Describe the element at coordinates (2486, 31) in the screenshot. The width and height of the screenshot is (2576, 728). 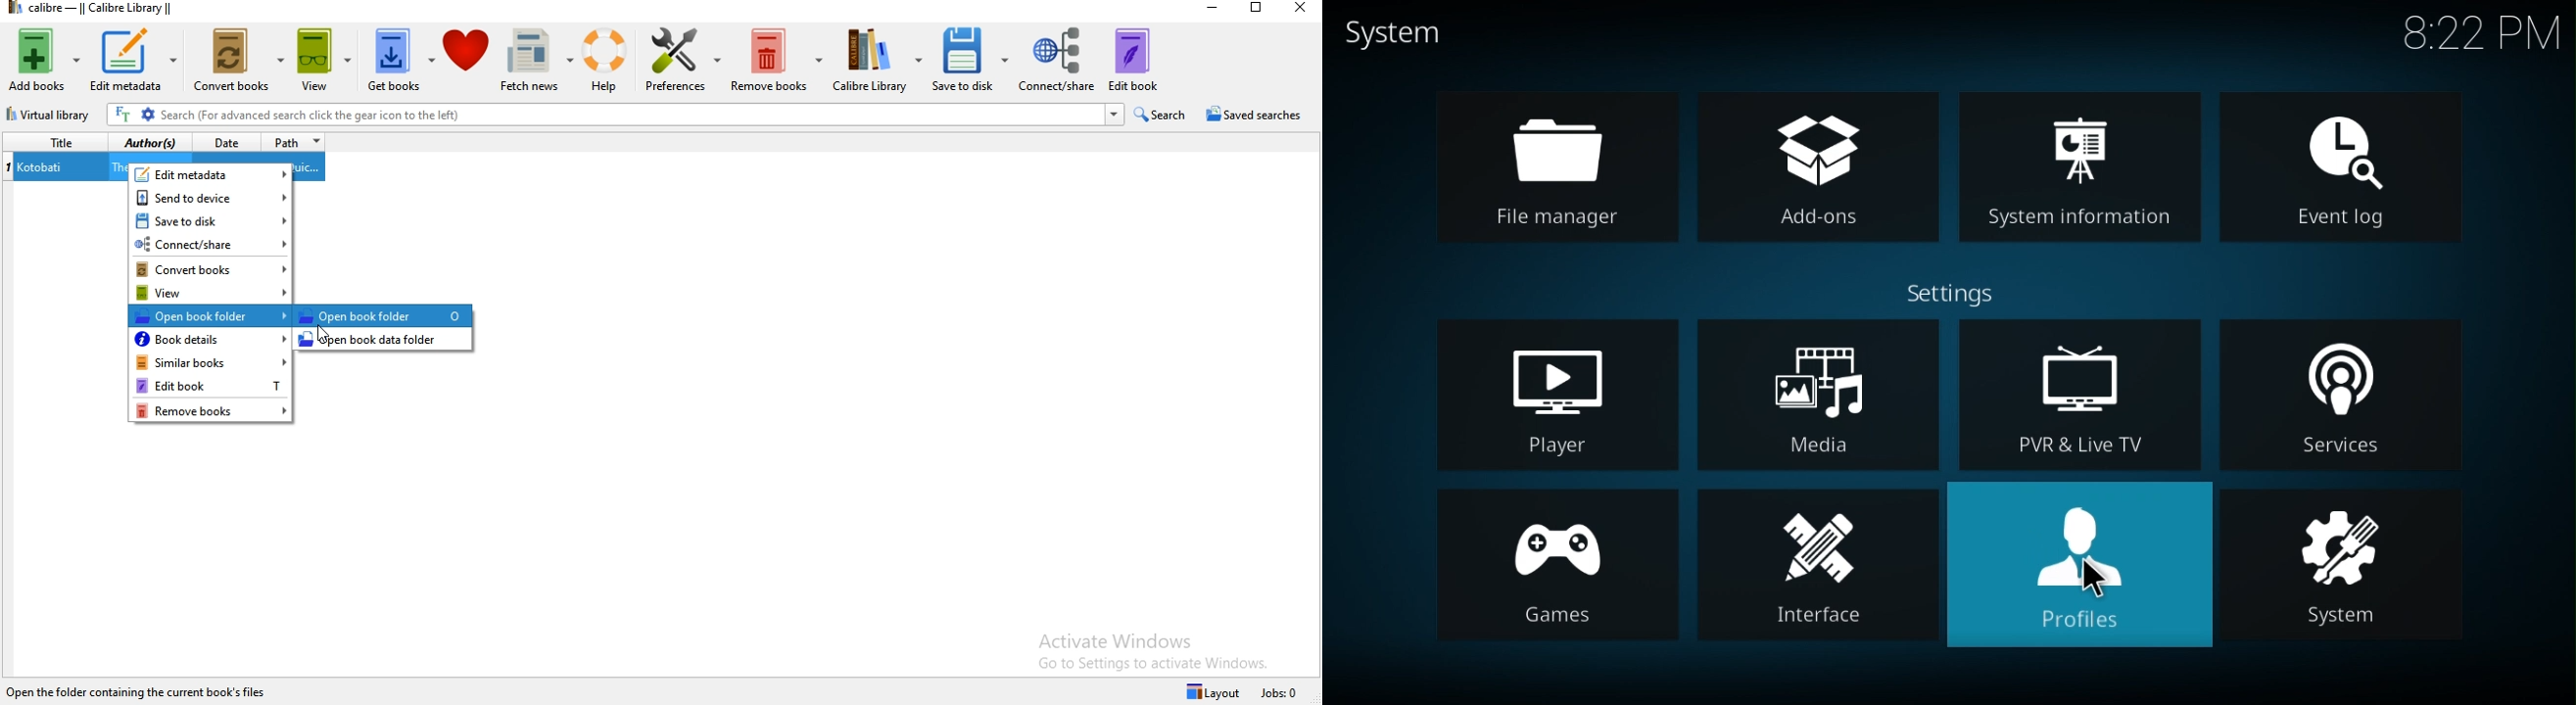
I see `time` at that location.